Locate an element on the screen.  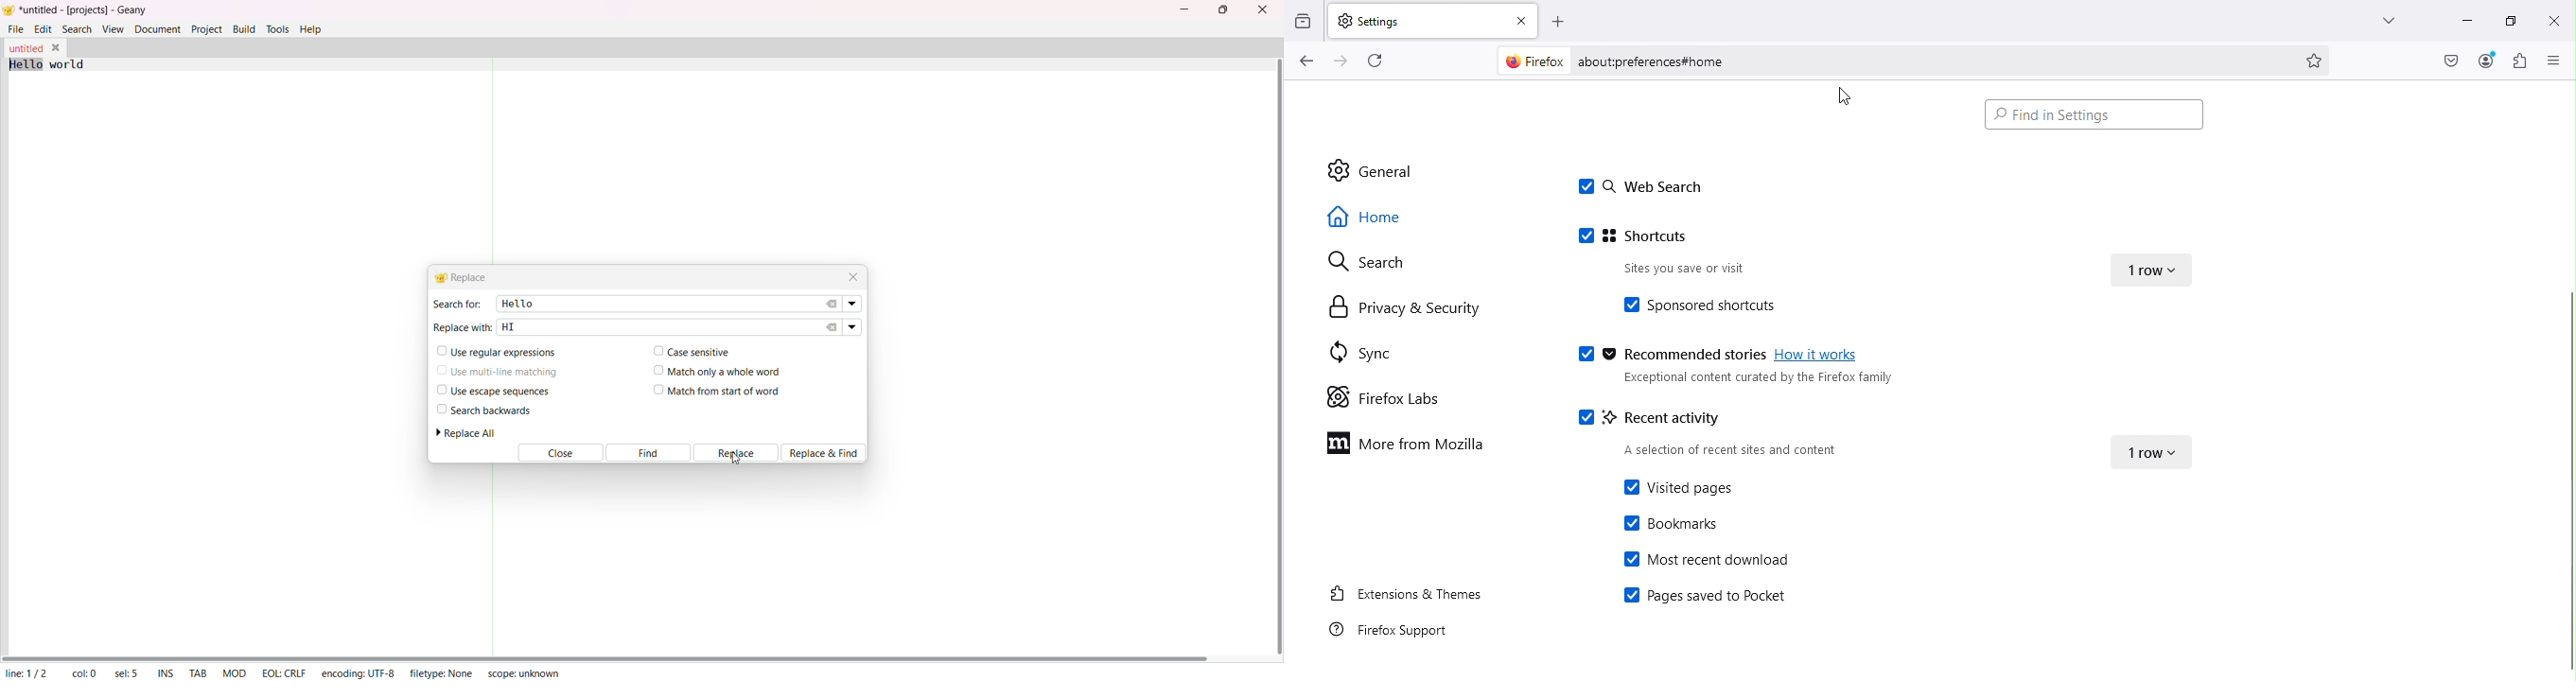
Bookmarks is located at coordinates (1673, 523).